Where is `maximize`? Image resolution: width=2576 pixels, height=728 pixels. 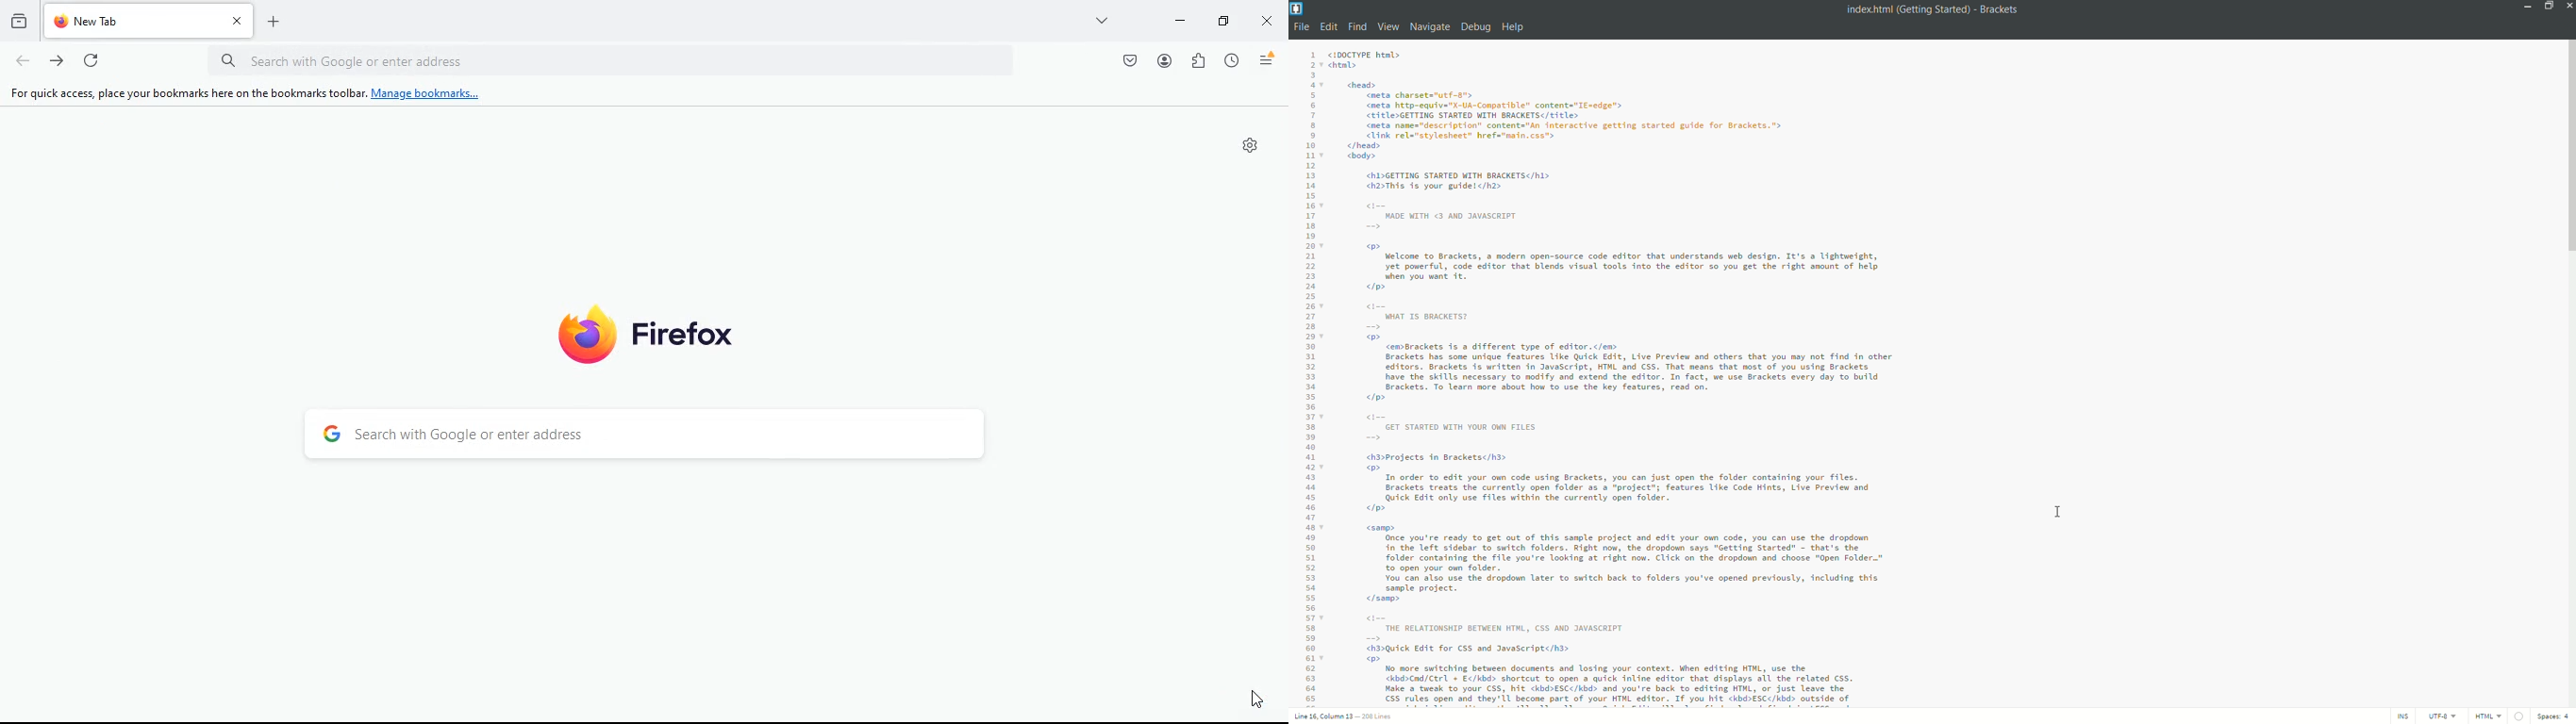
maximize is located at coordinates (1221, 20).